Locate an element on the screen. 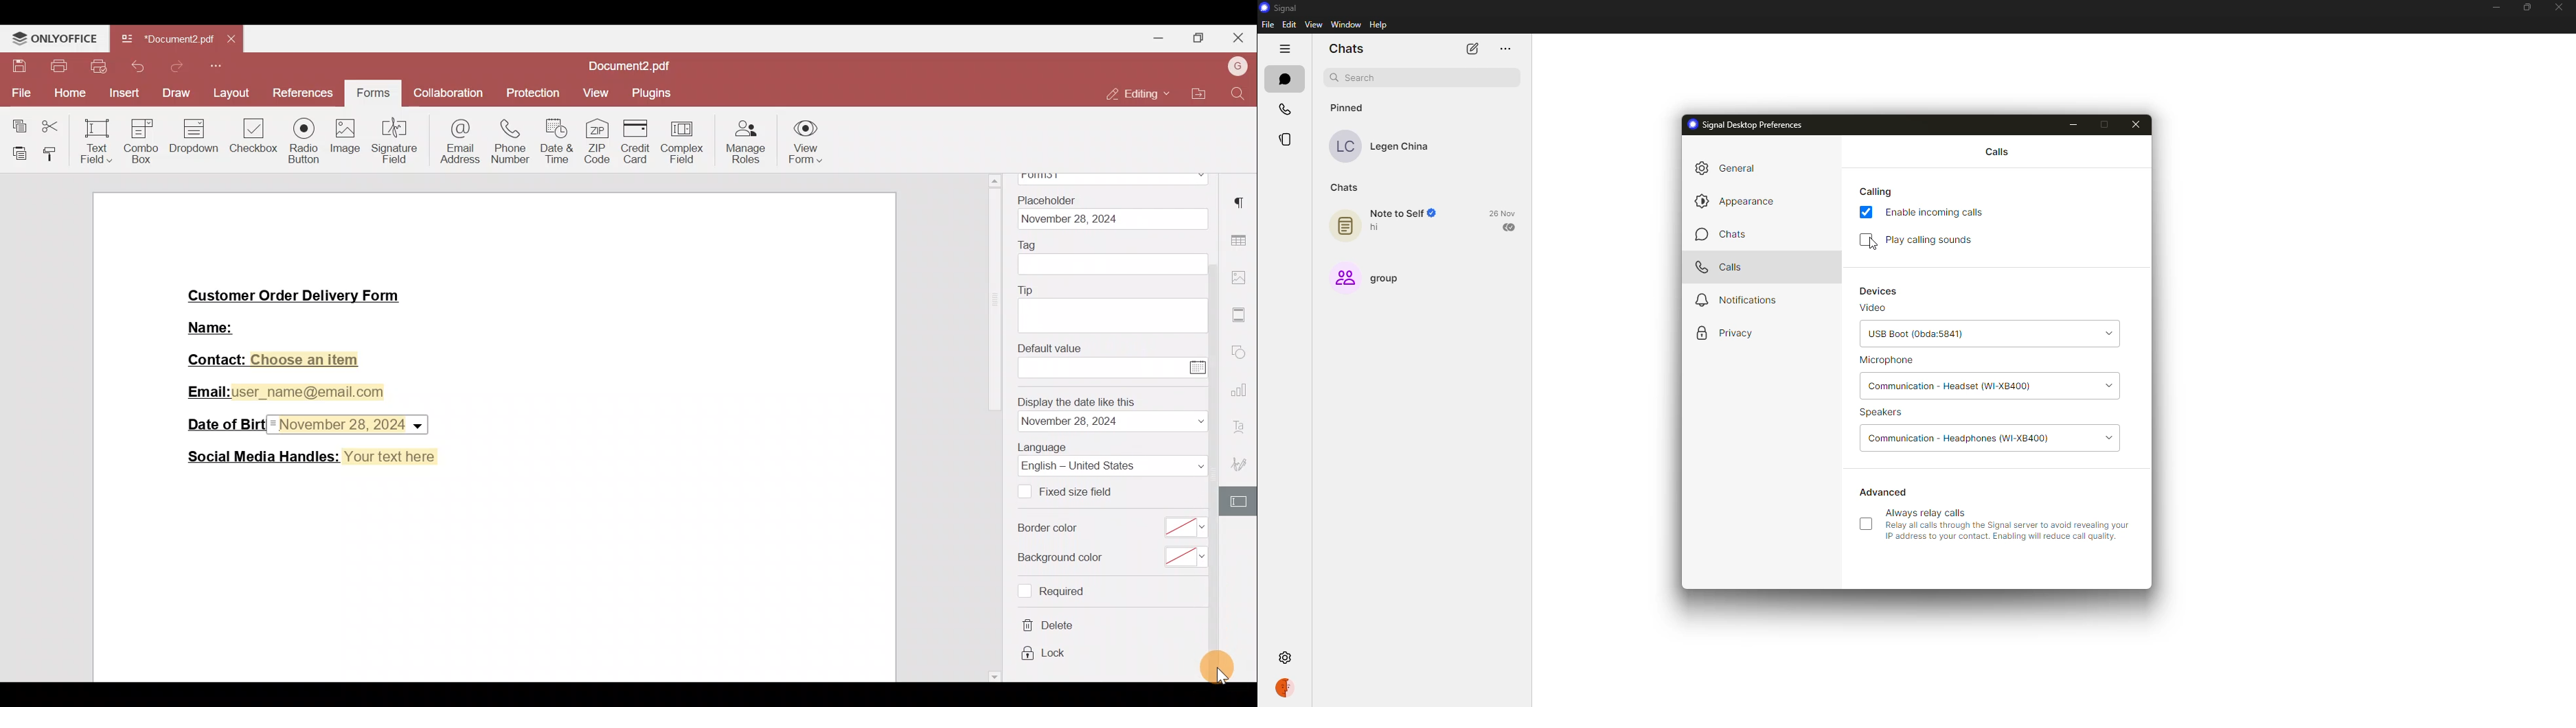 The width and height of the screenshot is (2576, 728). Combo box is located at coordinates (140, 139).